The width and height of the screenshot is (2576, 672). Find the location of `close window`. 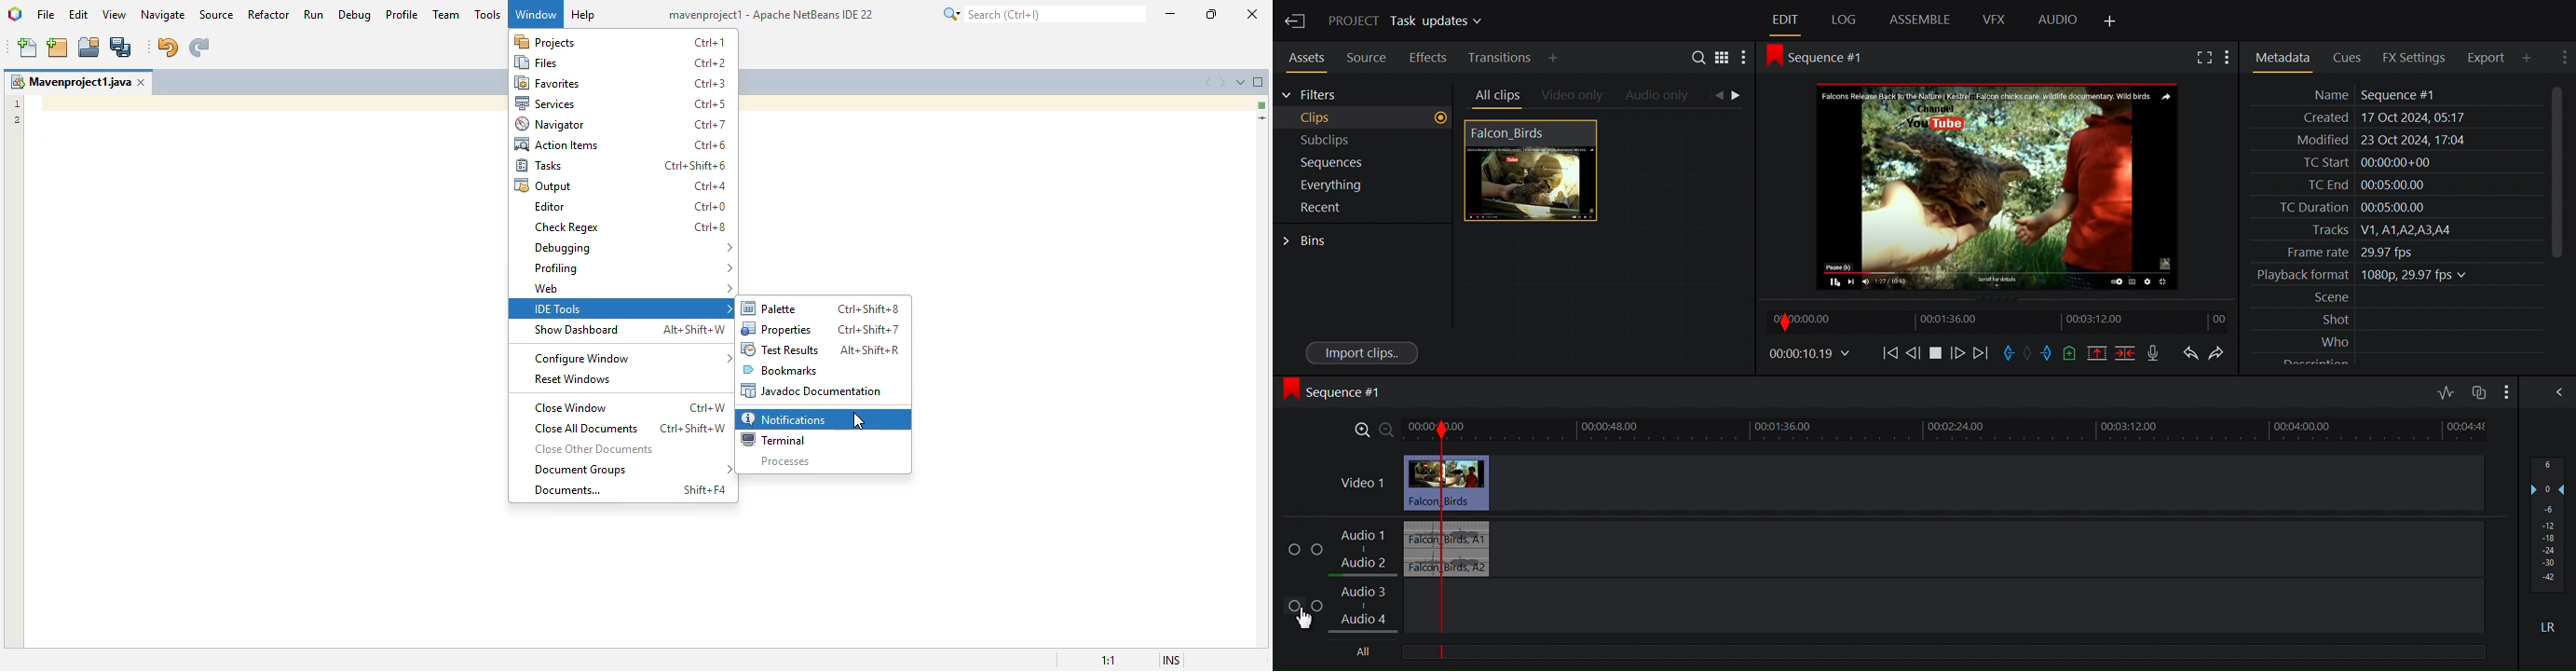

close window is located at coordinates (144, 82).